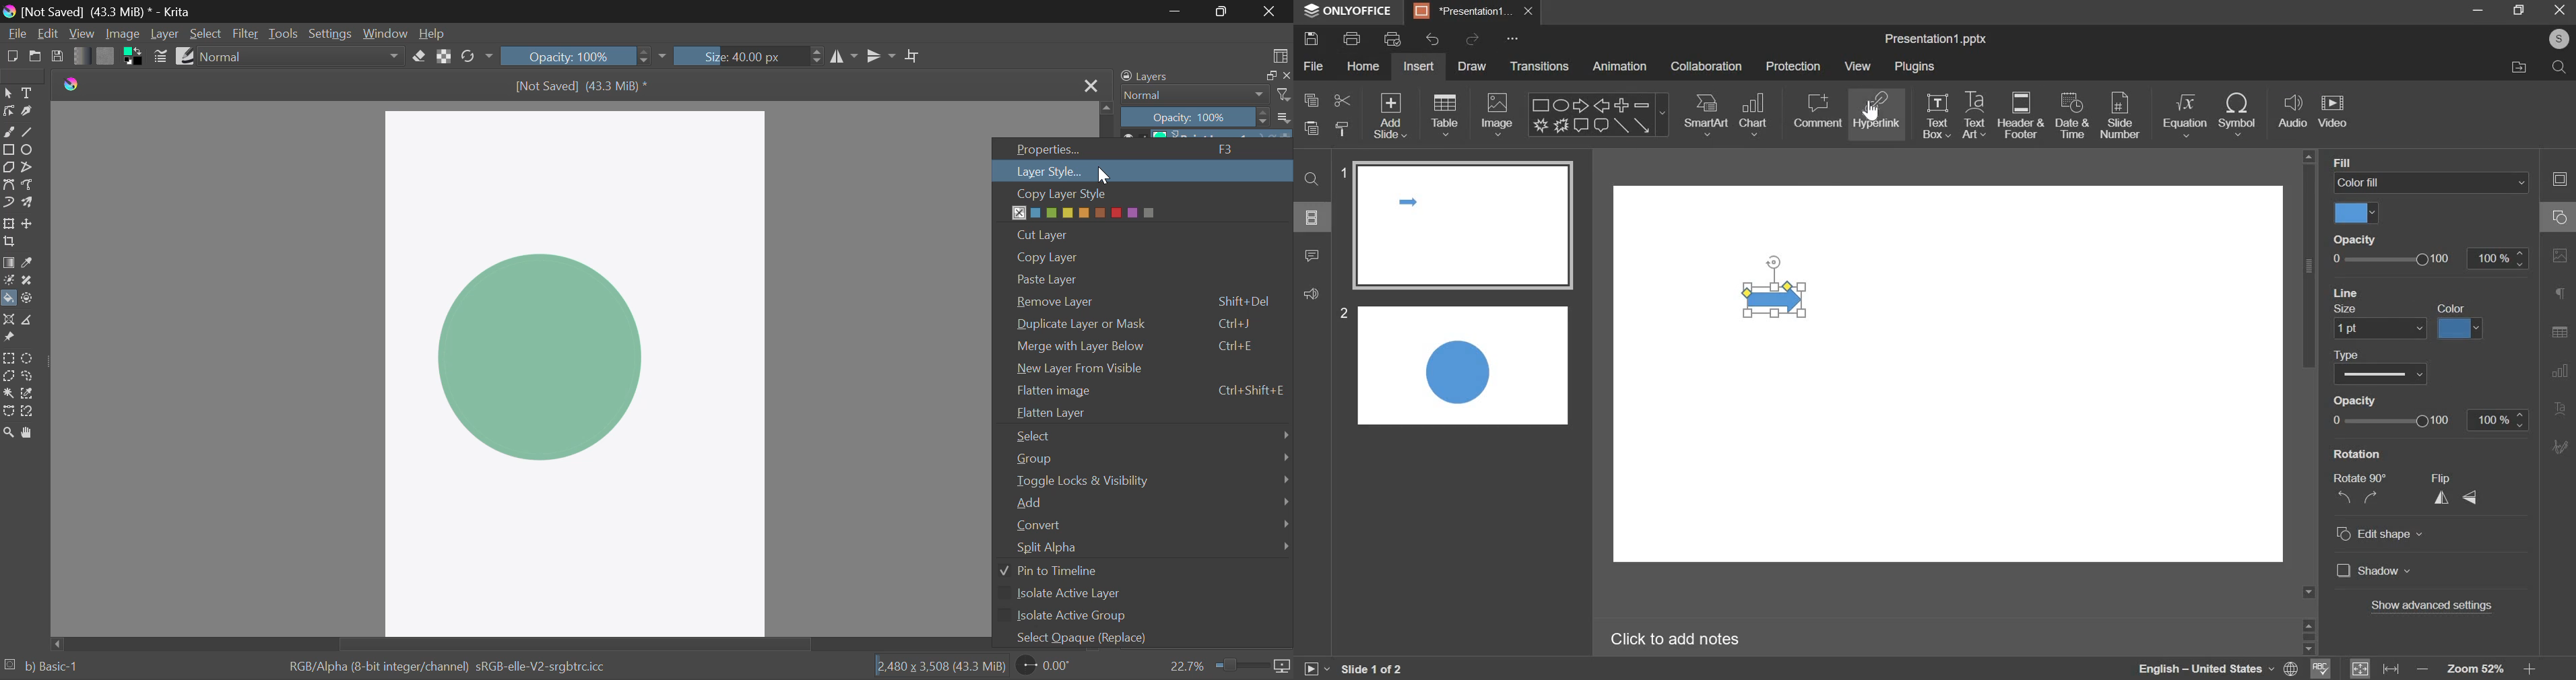  What do you see at coordinates (49, 34) in the screenshot?
I see `Edit` at bounding box center [49, 34].